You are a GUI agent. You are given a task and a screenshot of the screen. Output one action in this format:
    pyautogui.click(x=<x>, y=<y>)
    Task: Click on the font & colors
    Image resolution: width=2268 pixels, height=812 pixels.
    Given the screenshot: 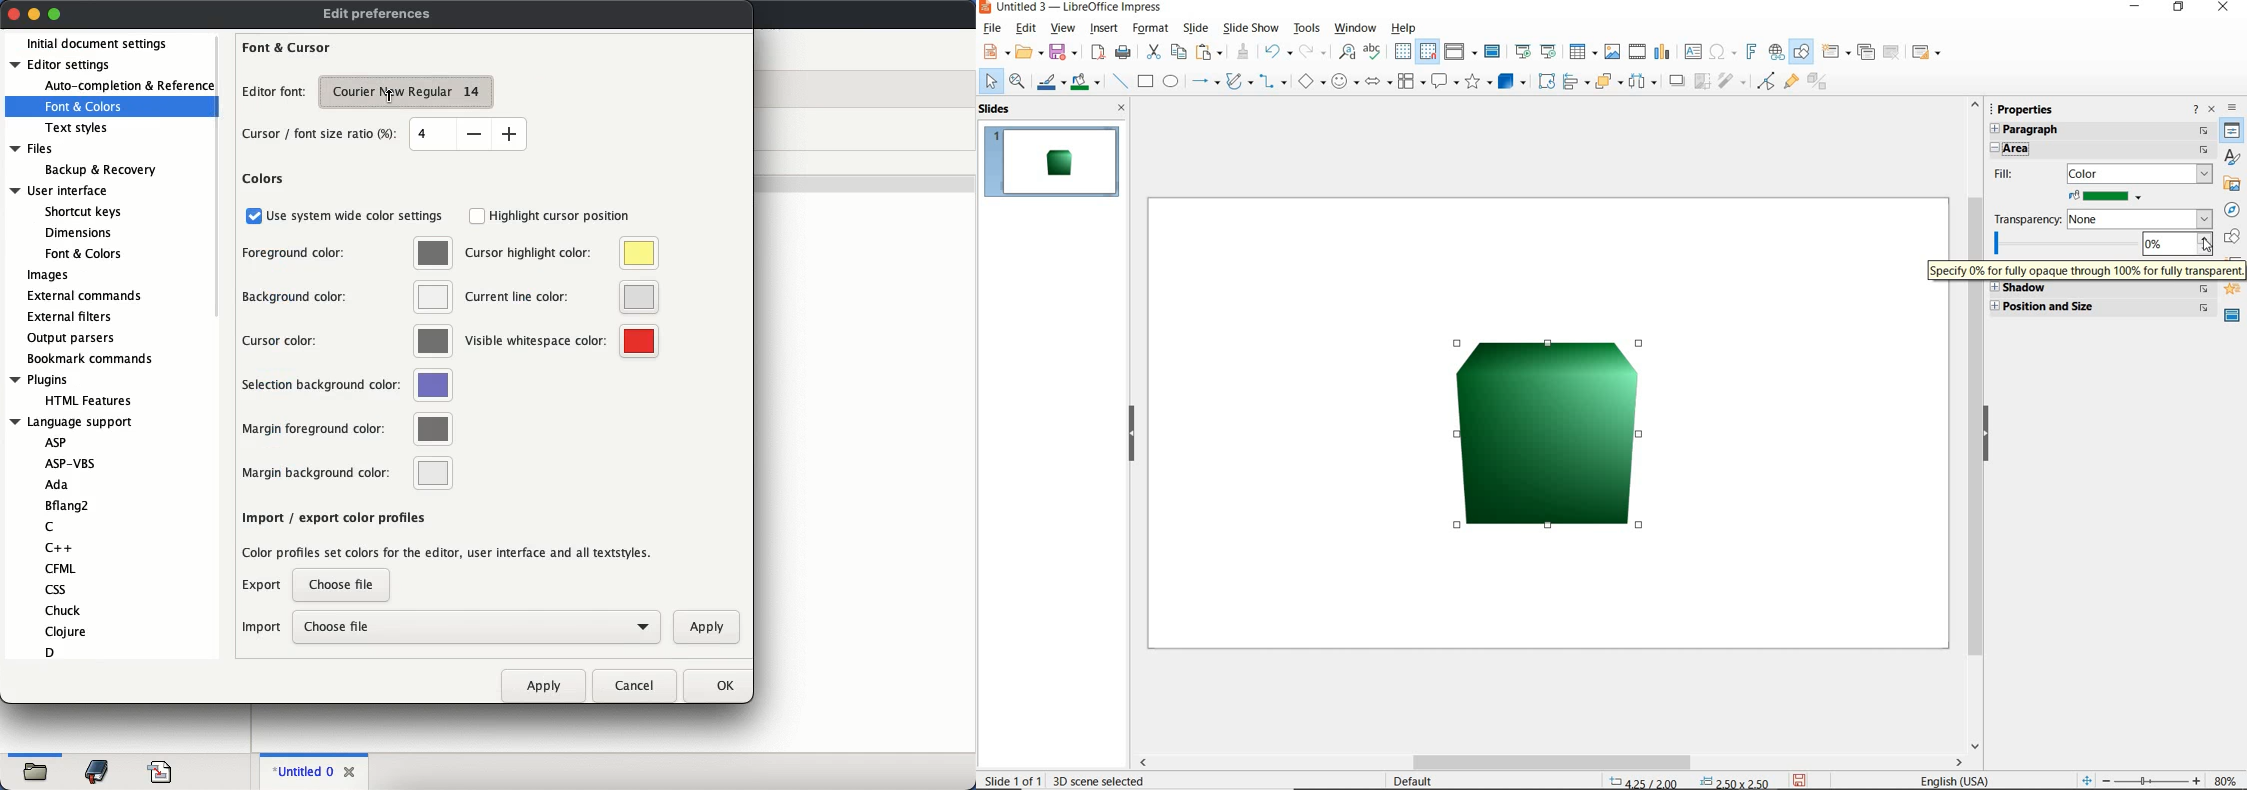 What is the action you would take?
    pyautogui.click(x=82, y=253)
    